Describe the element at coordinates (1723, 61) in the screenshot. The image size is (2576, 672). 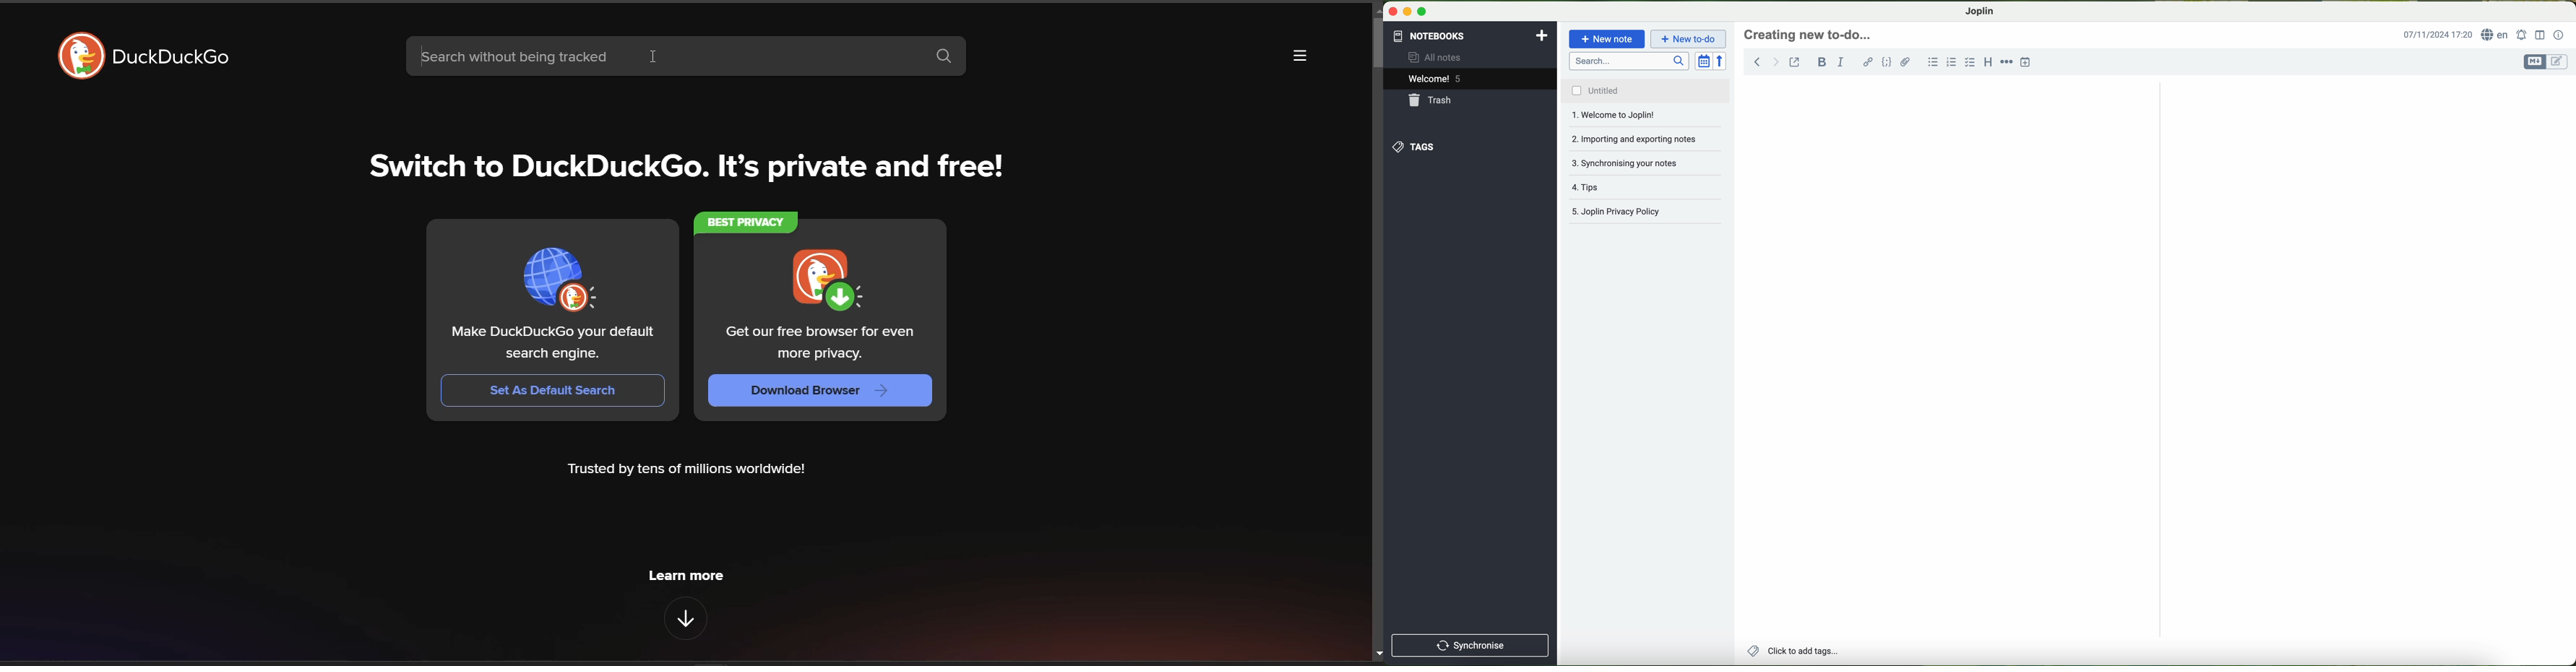
I see `reverse sort order` at that location.